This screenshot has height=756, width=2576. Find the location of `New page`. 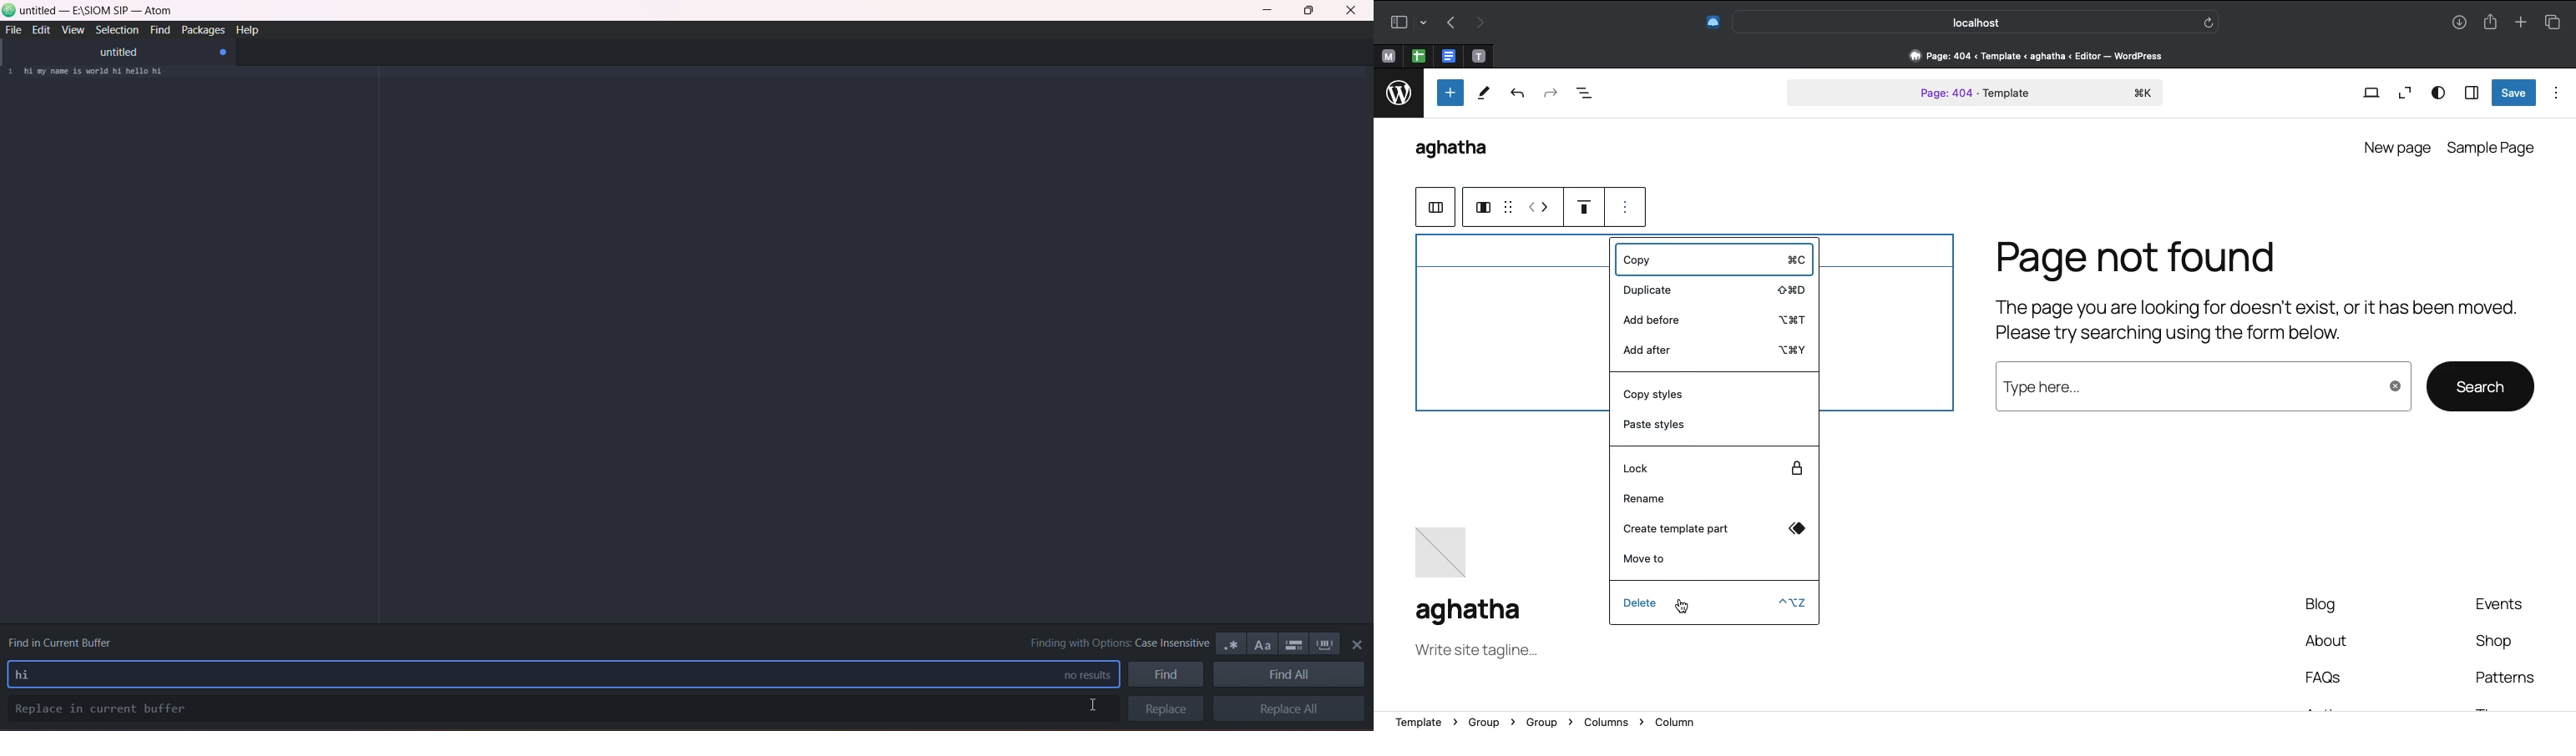

New page is located at coordinates (2395, 145).